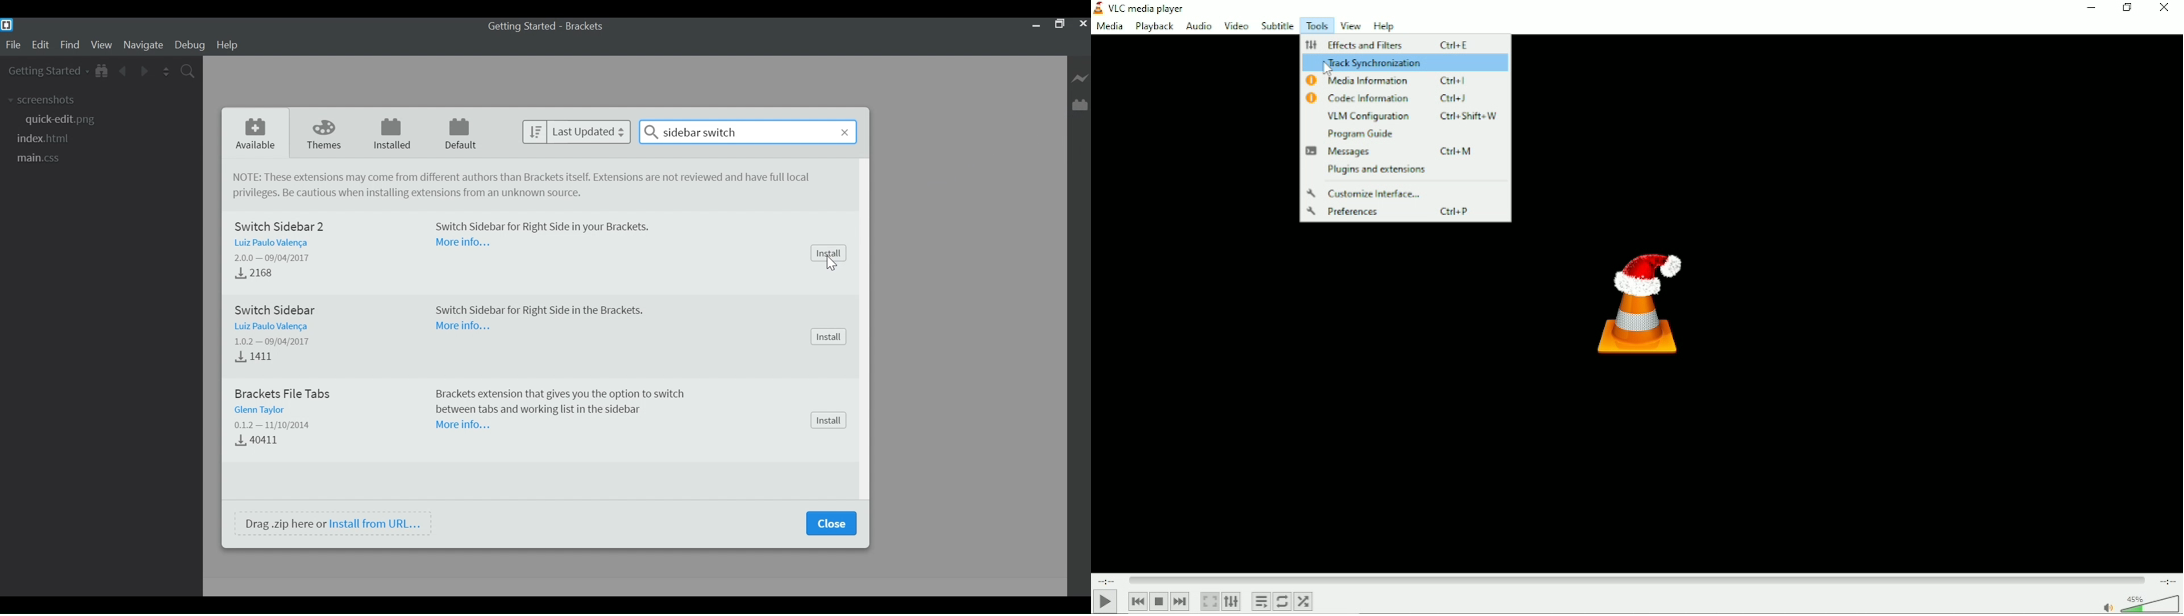 This screenshot has height=616, width=2184. Describe the element at coordinates (1368, 193) in the screenshot. I see `Customize interface` at that location.